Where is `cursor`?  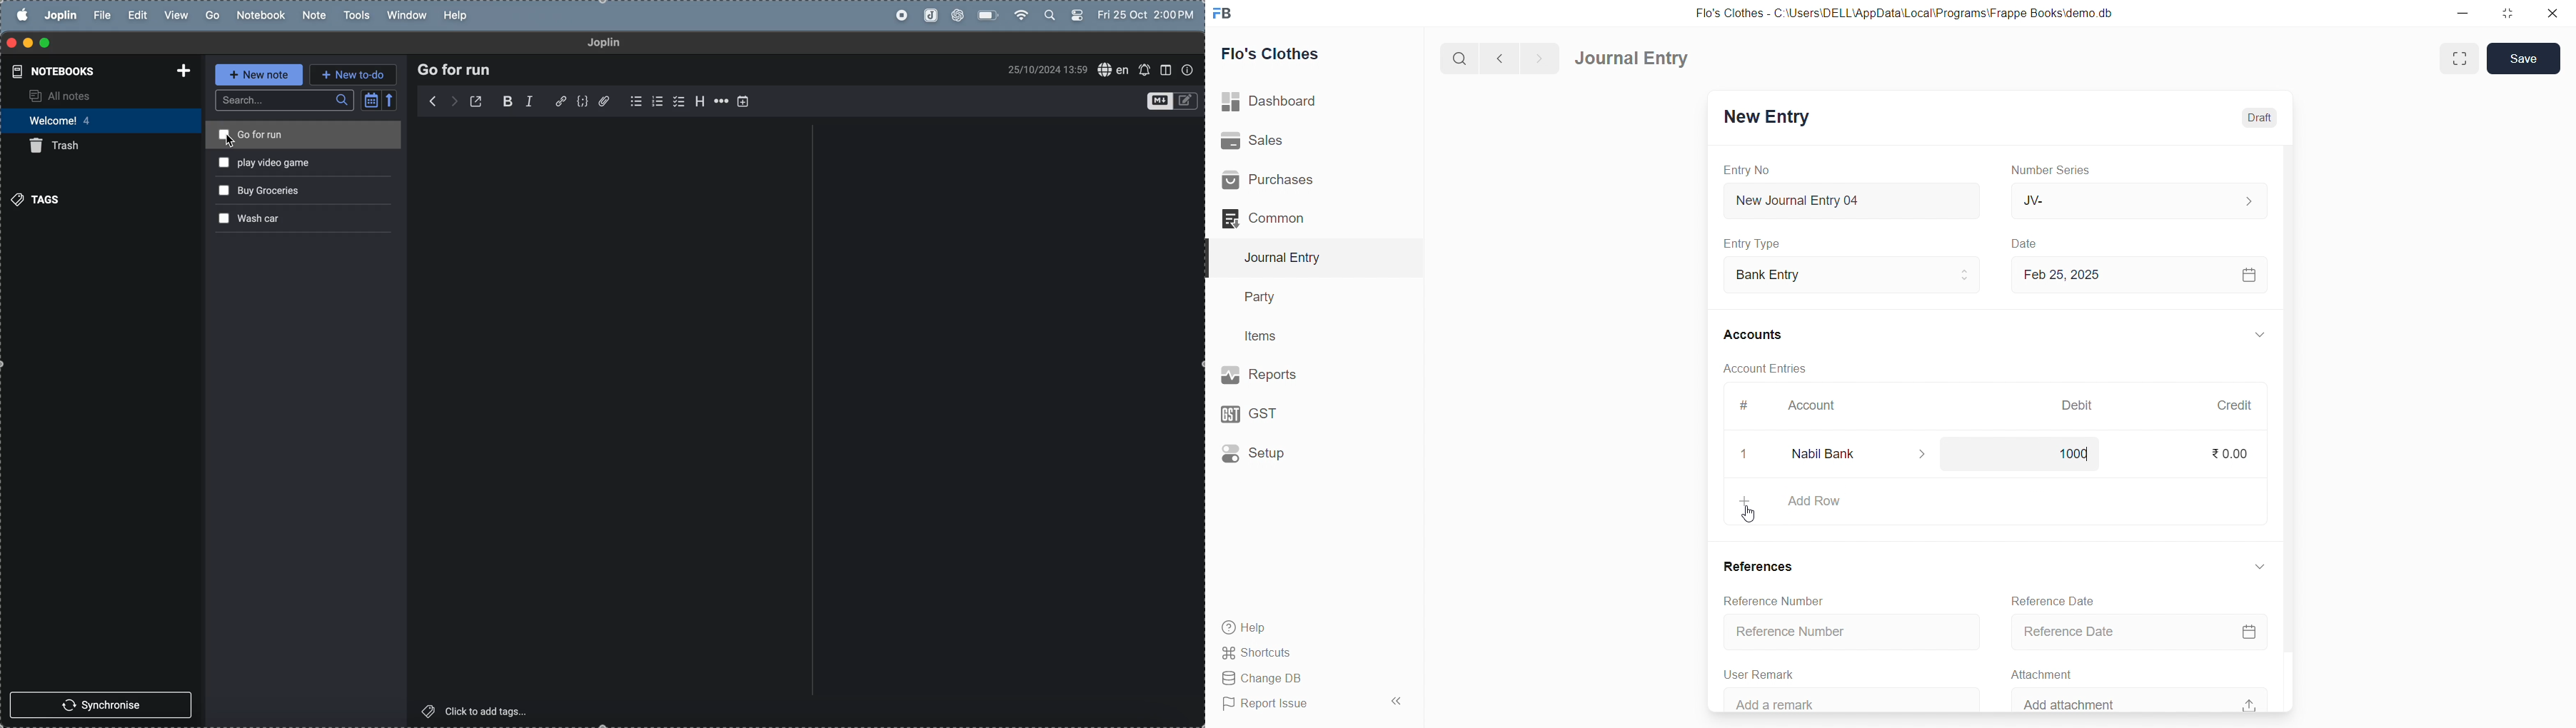 cursor is located at coordinates (233, 141).